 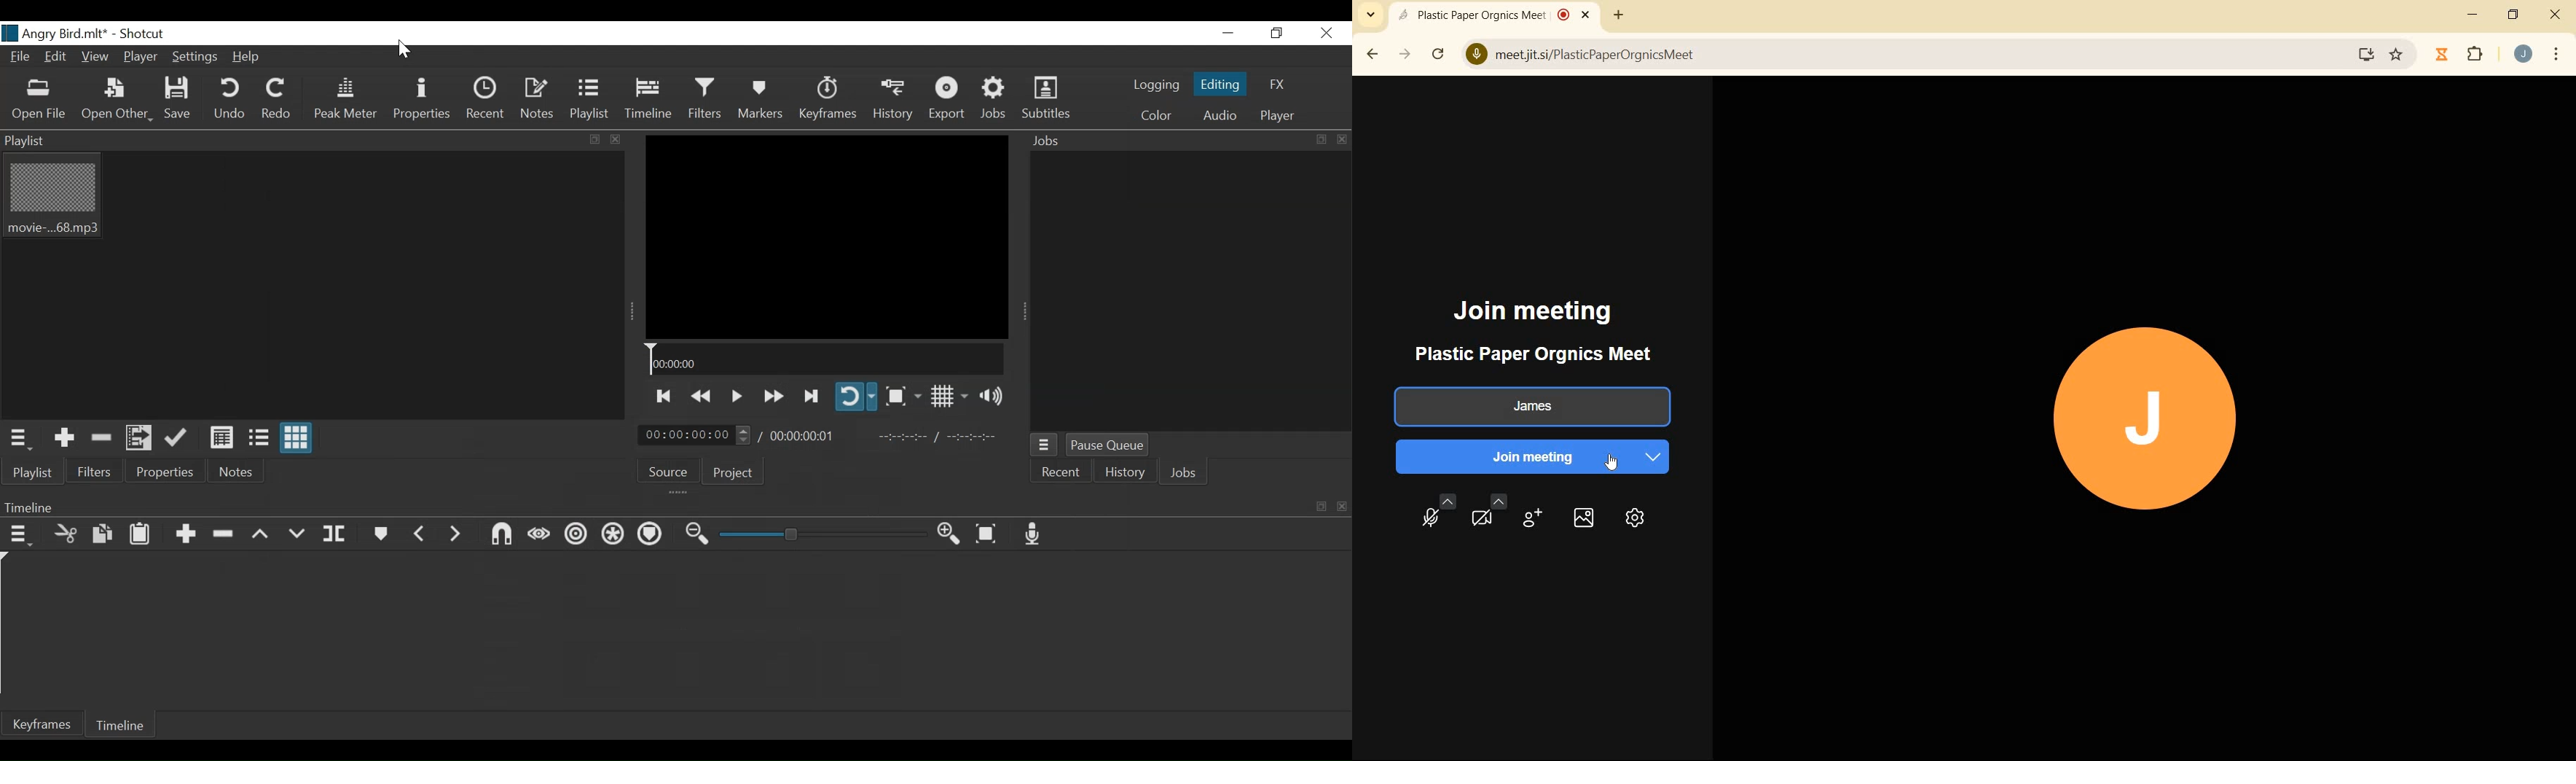 What do you see at coordinates (1165, 141) in the screenshot?
I see `Jobs` at bounding box center [1165, 141].